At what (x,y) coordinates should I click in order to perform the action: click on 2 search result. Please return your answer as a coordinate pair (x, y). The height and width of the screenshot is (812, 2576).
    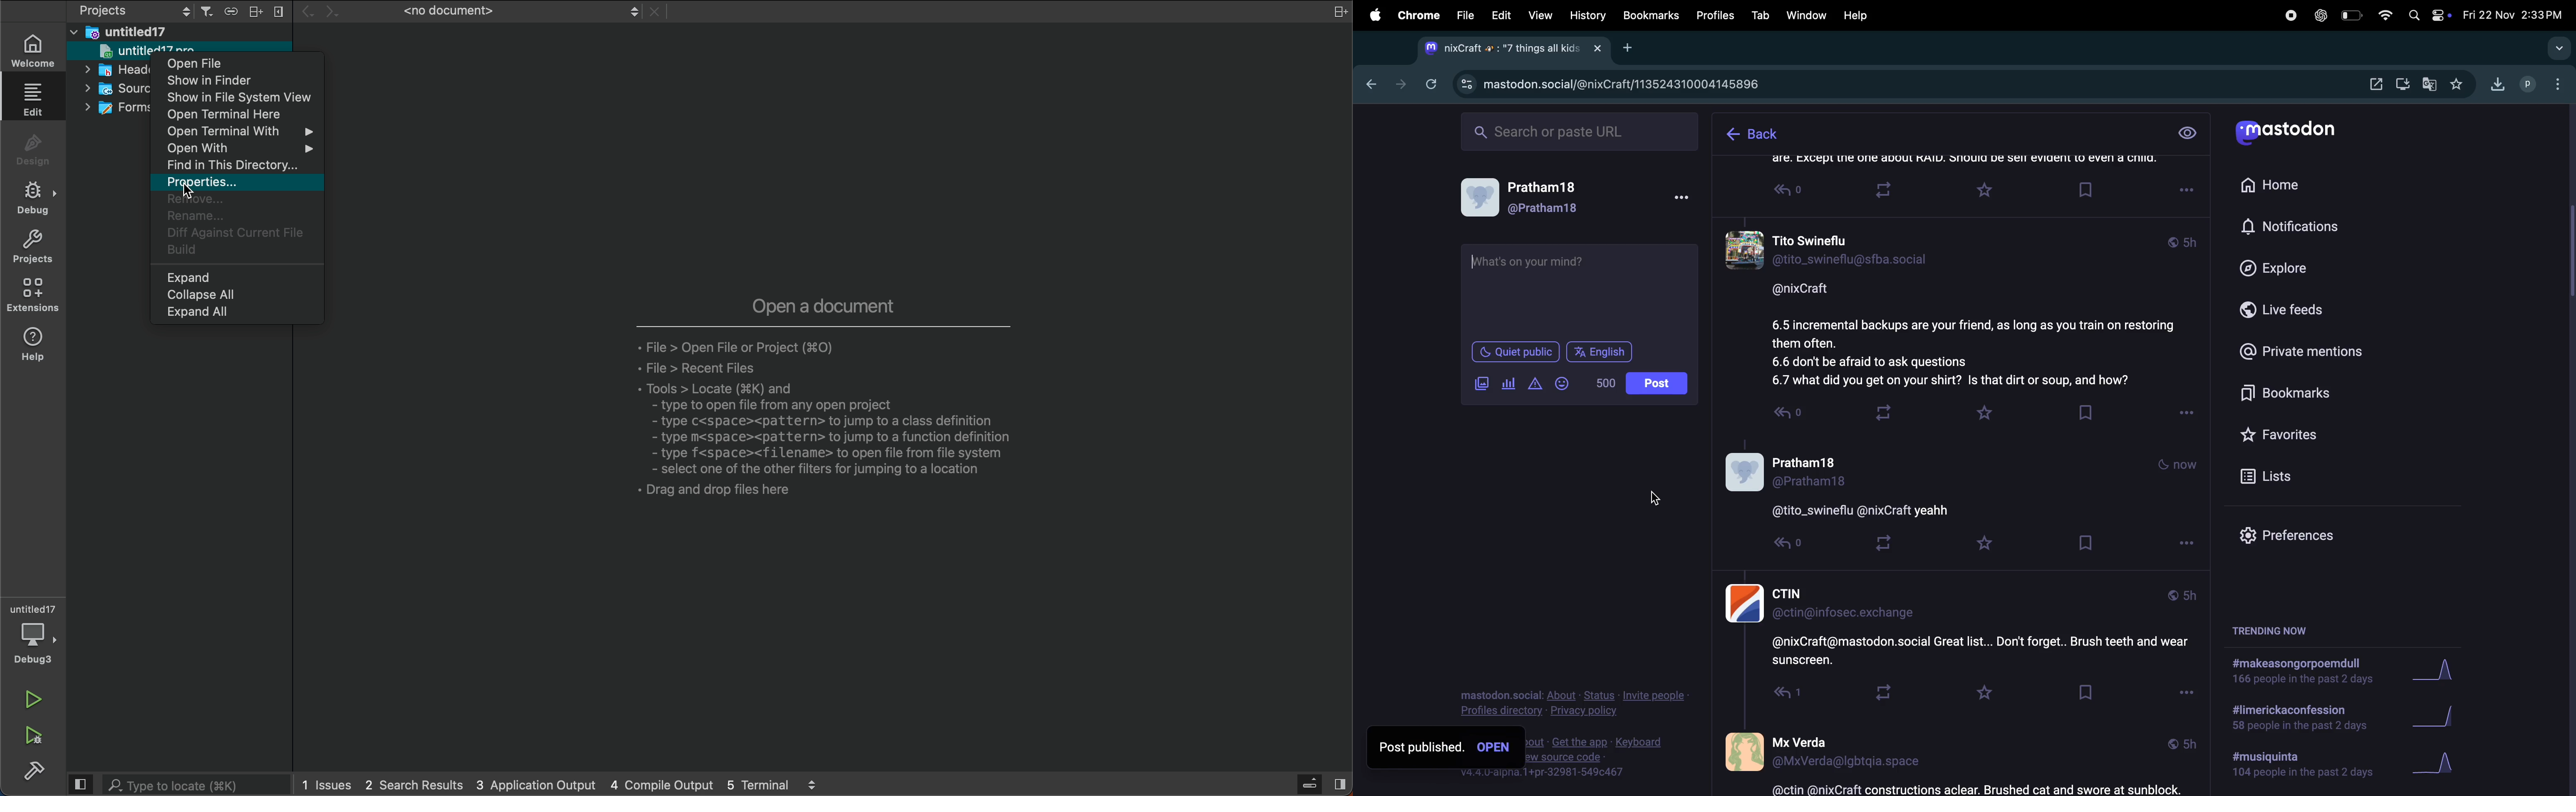
    Looking at the image, I should click on (416, 784).